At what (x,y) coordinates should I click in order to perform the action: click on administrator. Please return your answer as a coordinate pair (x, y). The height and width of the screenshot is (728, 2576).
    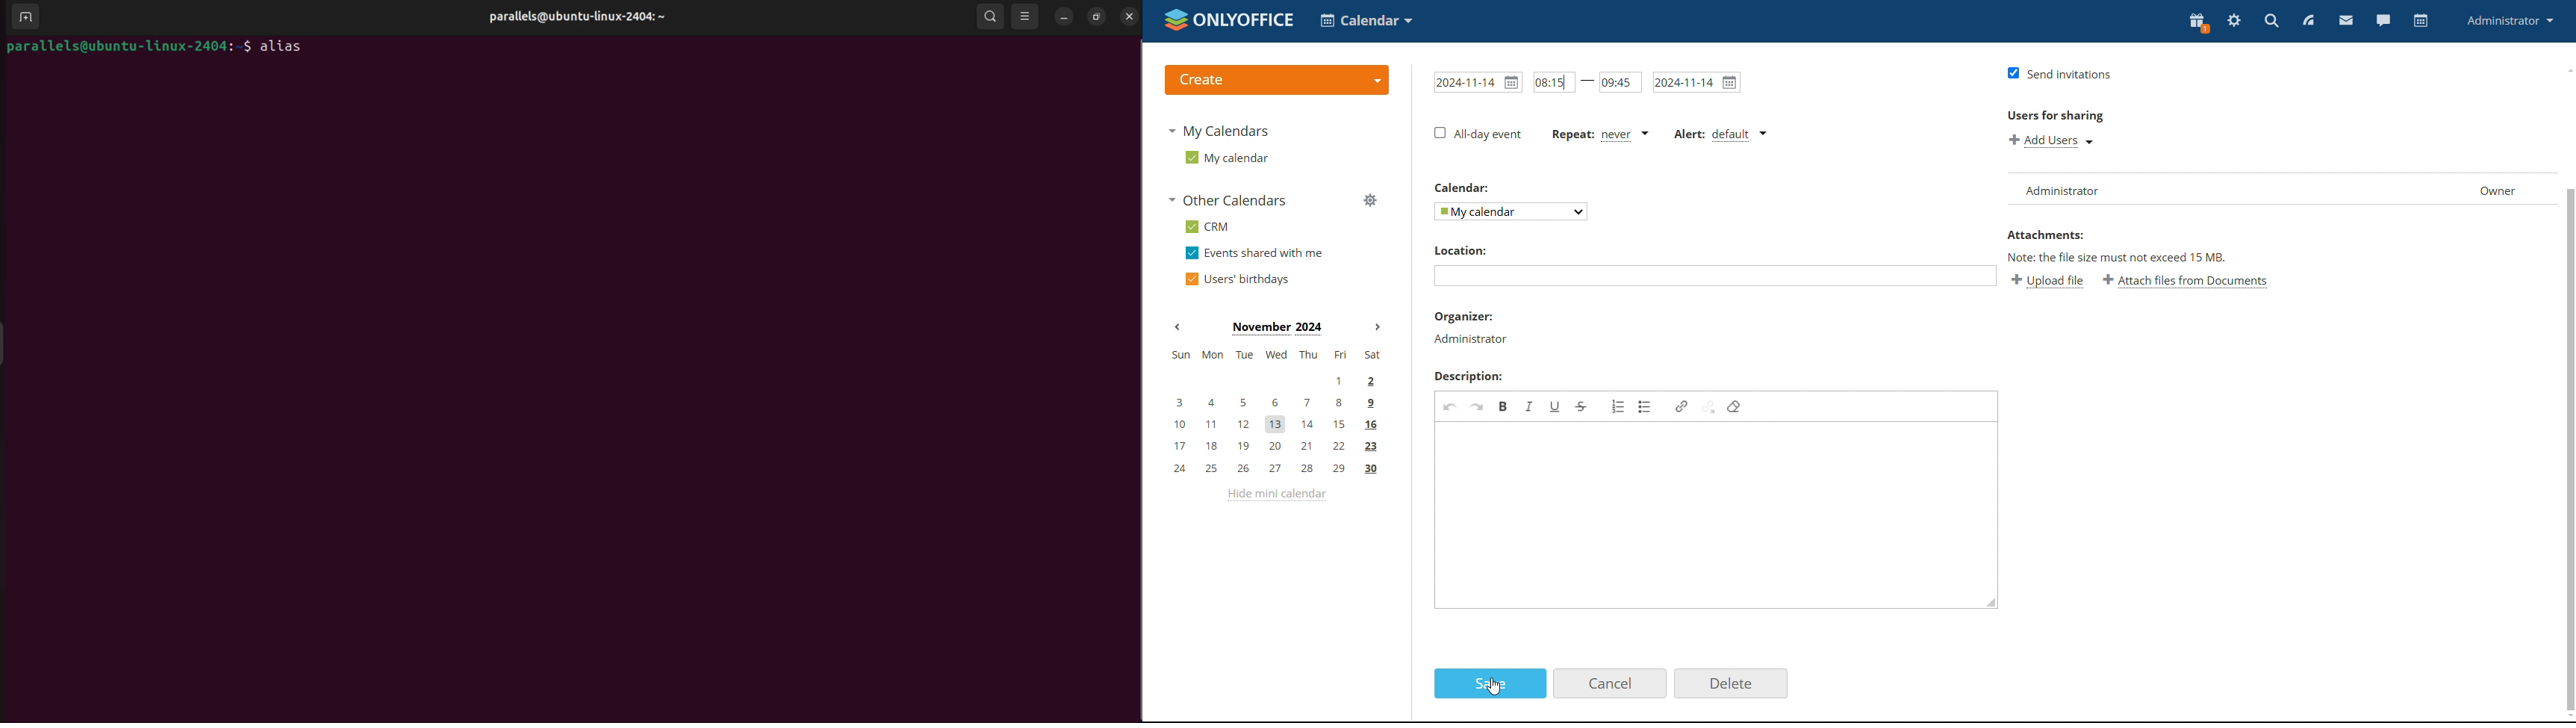
    Looking at the image, I should click on (2512, 21).